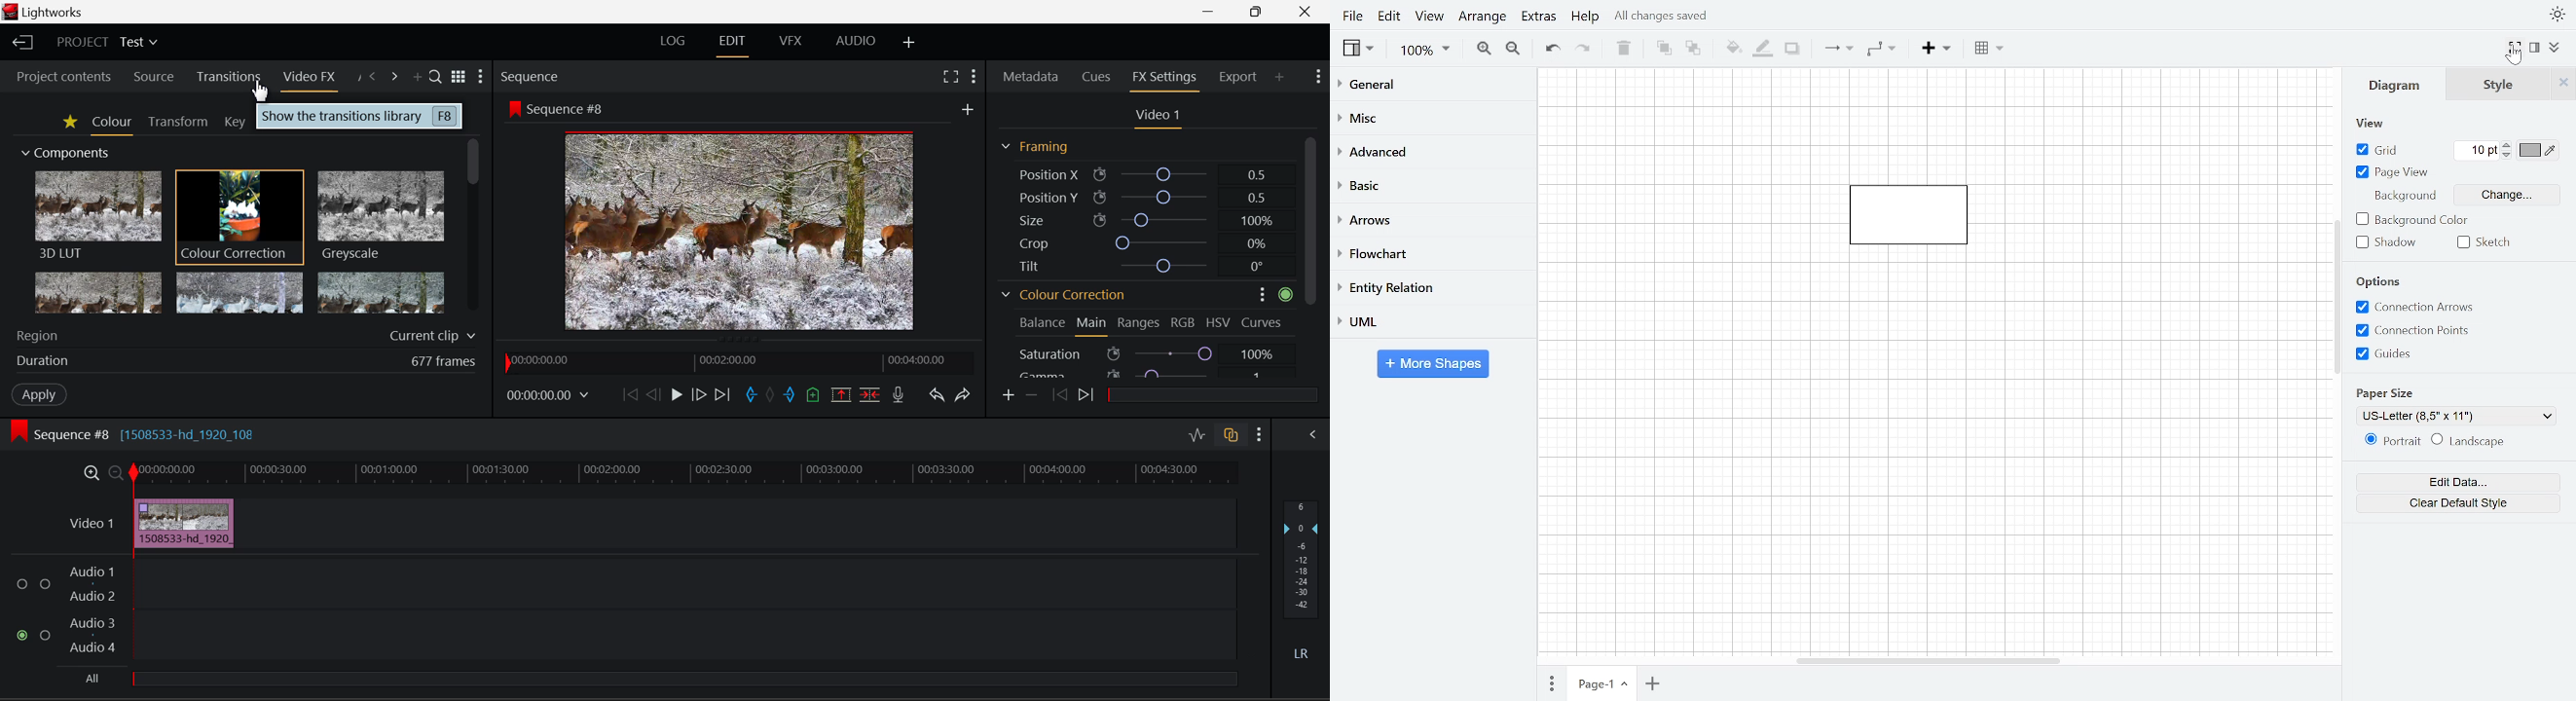  I want to click on Frame Time, so click(548, 397).